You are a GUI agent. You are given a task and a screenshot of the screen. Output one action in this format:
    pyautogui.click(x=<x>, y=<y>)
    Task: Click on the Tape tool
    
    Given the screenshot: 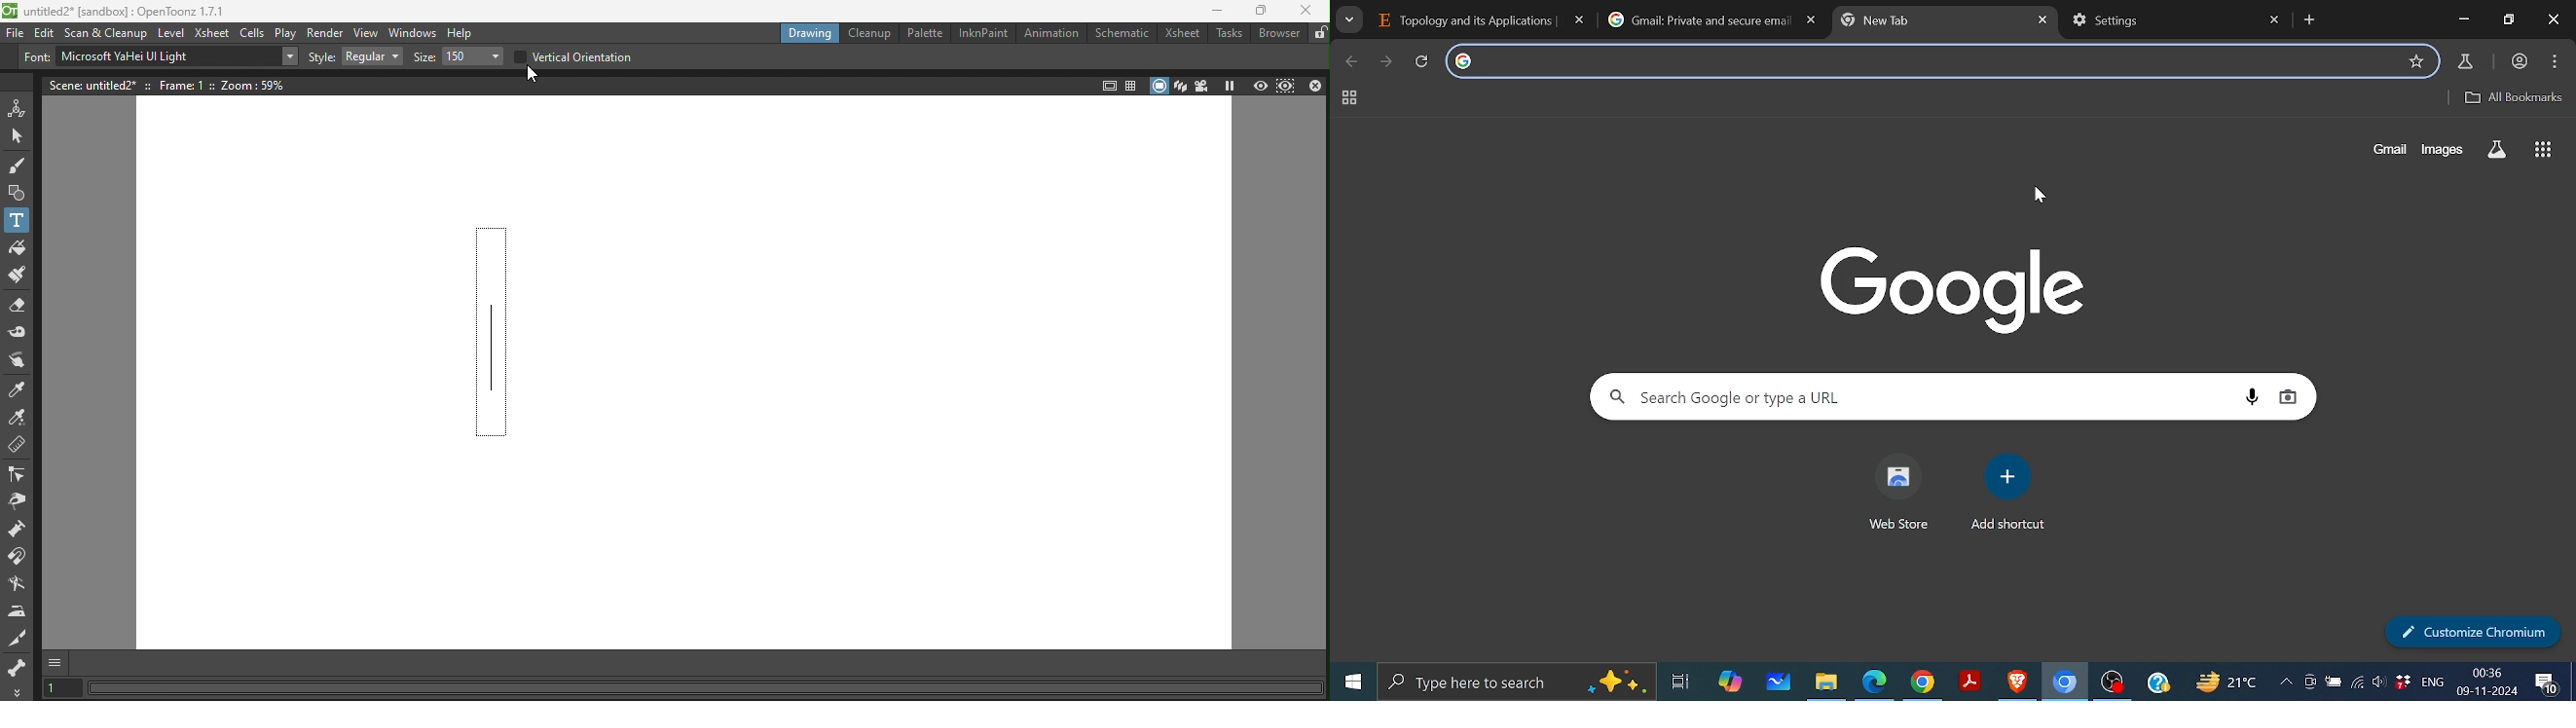 What is the action you would take?
    pyautogui.click(x=18, y=332)
    